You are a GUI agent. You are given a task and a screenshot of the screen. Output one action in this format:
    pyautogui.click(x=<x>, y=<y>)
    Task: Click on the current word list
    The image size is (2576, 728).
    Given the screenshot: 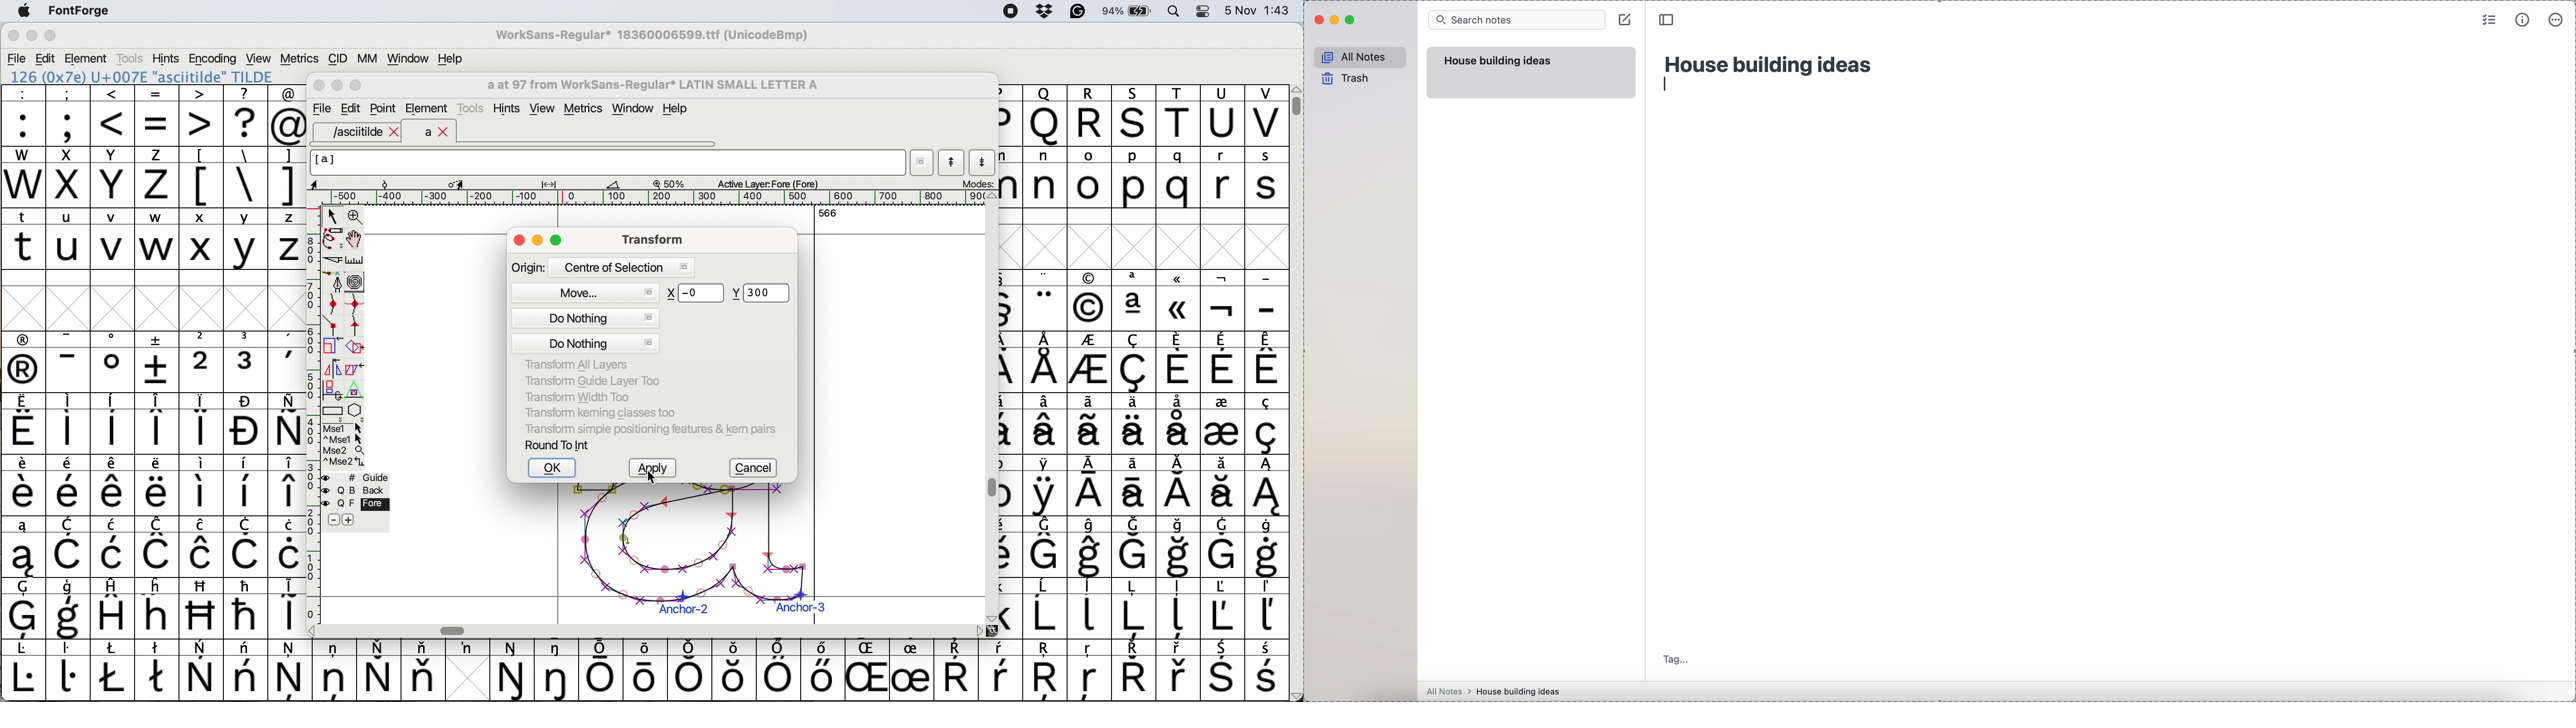 What is the action you would take?
    pyautogui.click(x=922, y=164)
    